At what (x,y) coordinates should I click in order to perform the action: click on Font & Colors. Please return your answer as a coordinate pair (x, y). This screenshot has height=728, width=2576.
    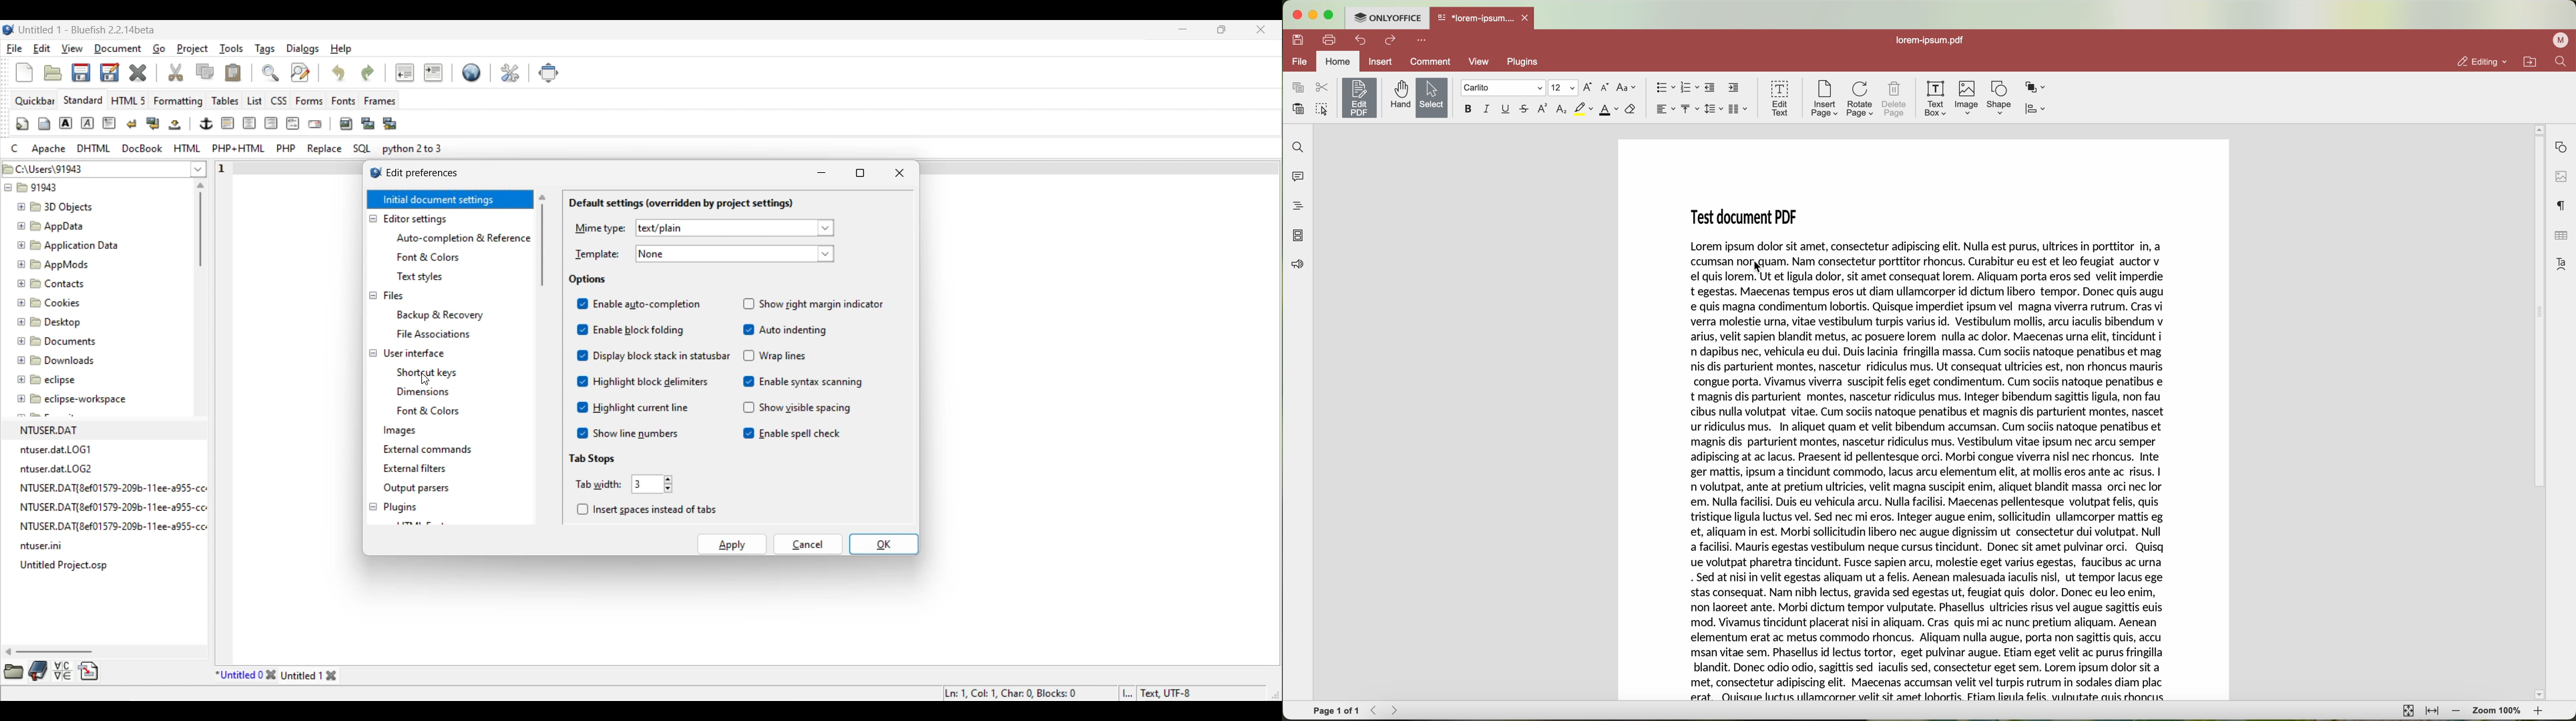
    Looking at the image, I should click on (433, 411).